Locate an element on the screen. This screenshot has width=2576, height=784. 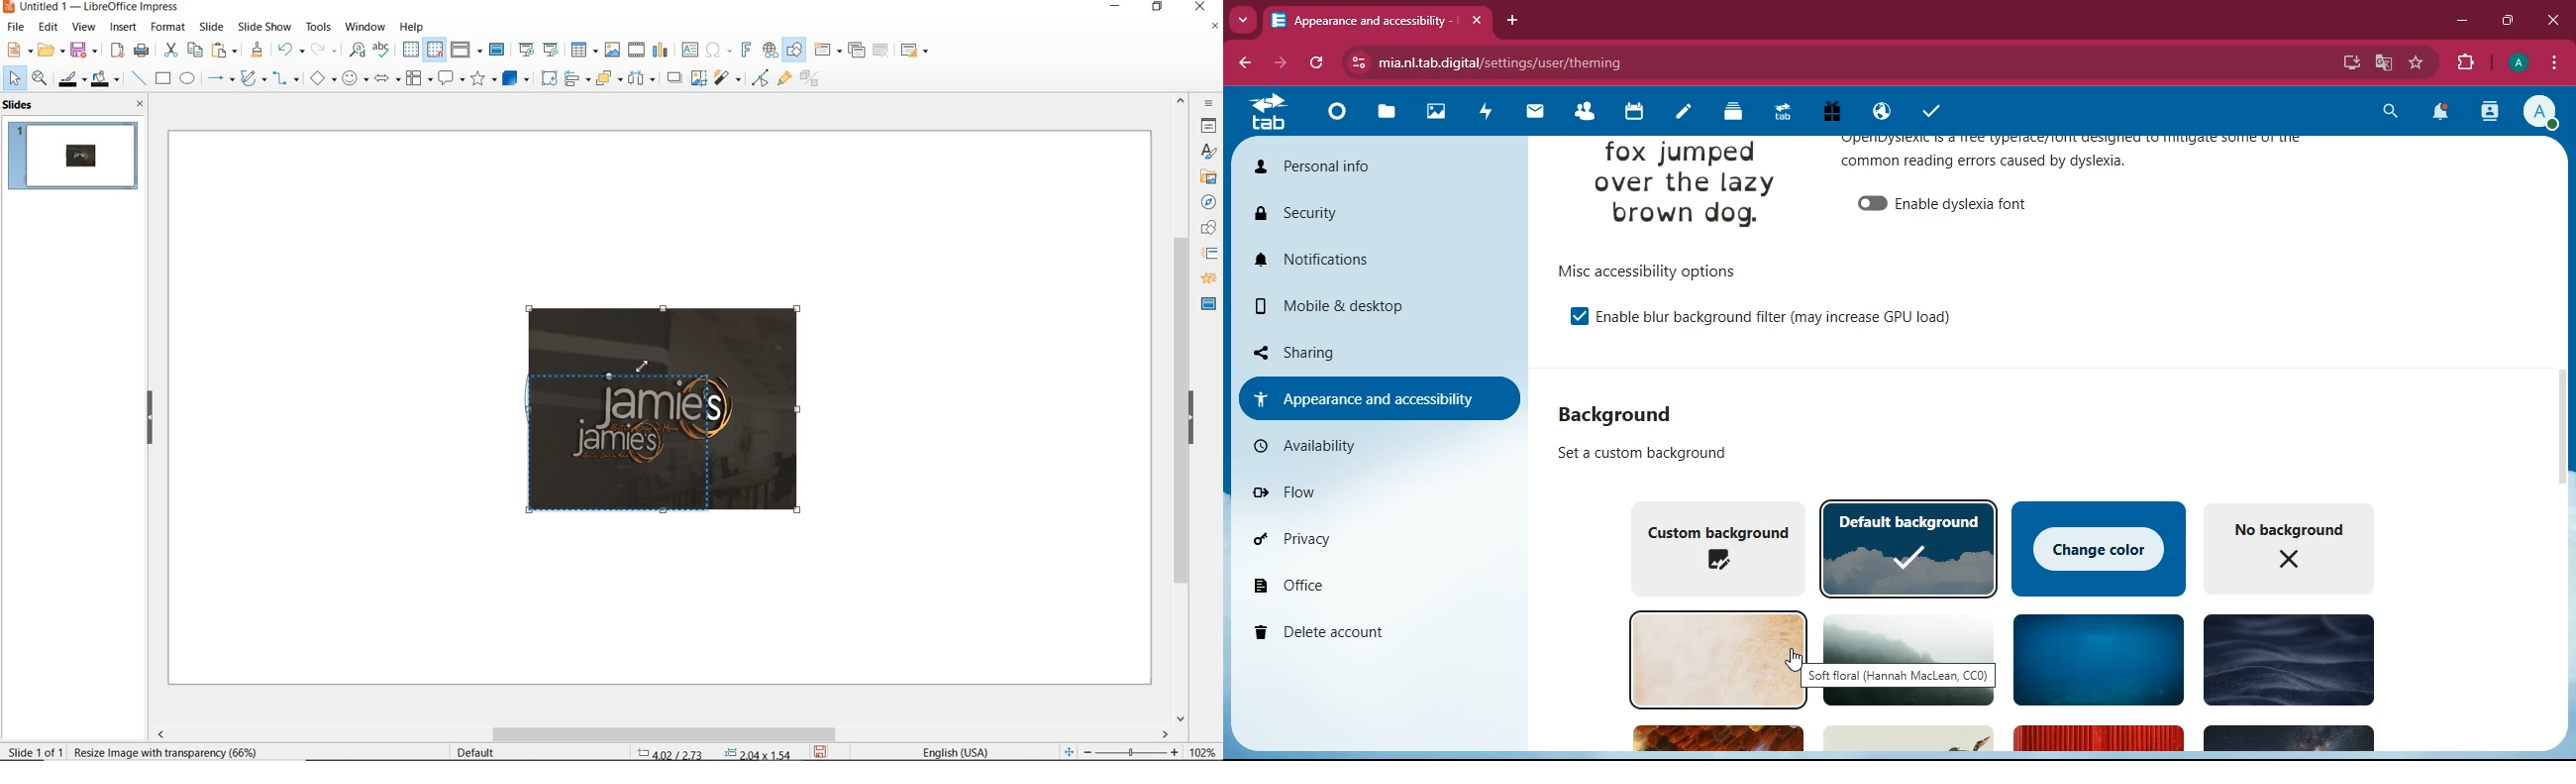
copy is located at coordinates (195, 50).